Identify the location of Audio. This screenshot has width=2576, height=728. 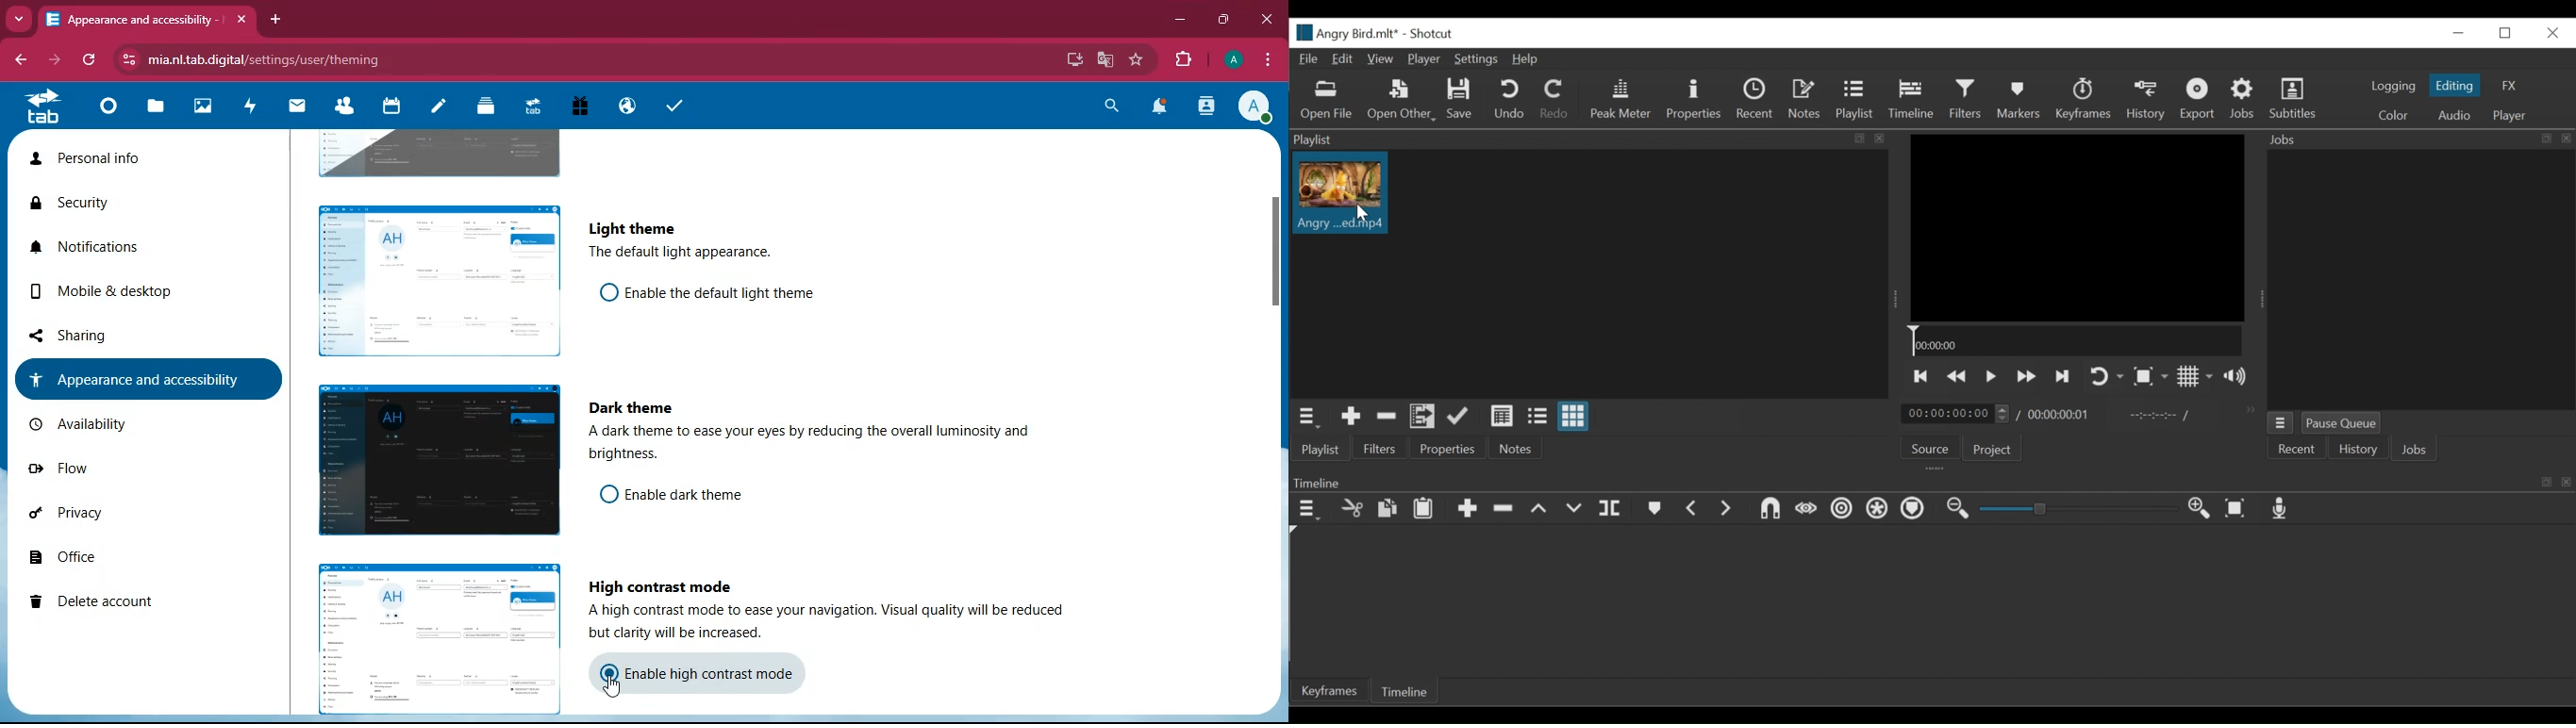
(2454, 115).